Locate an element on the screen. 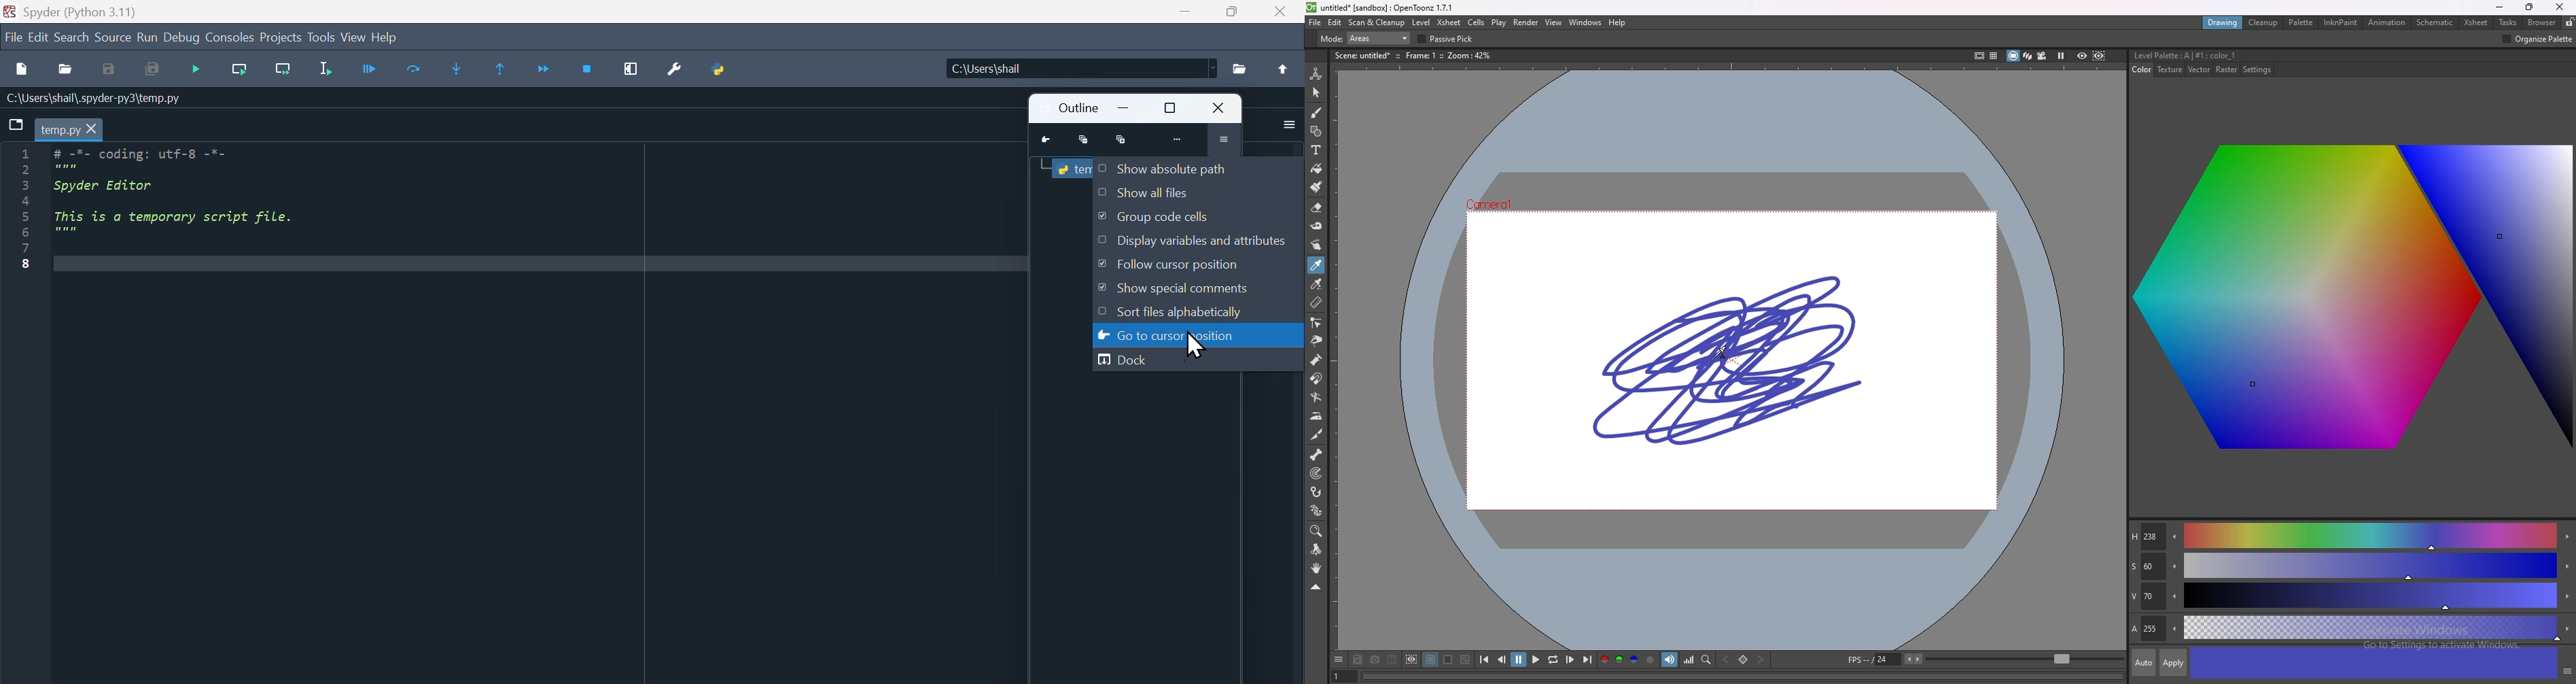 This screenshot has height=700, width=2576. pump tool is located at coordinates (1317, 361).